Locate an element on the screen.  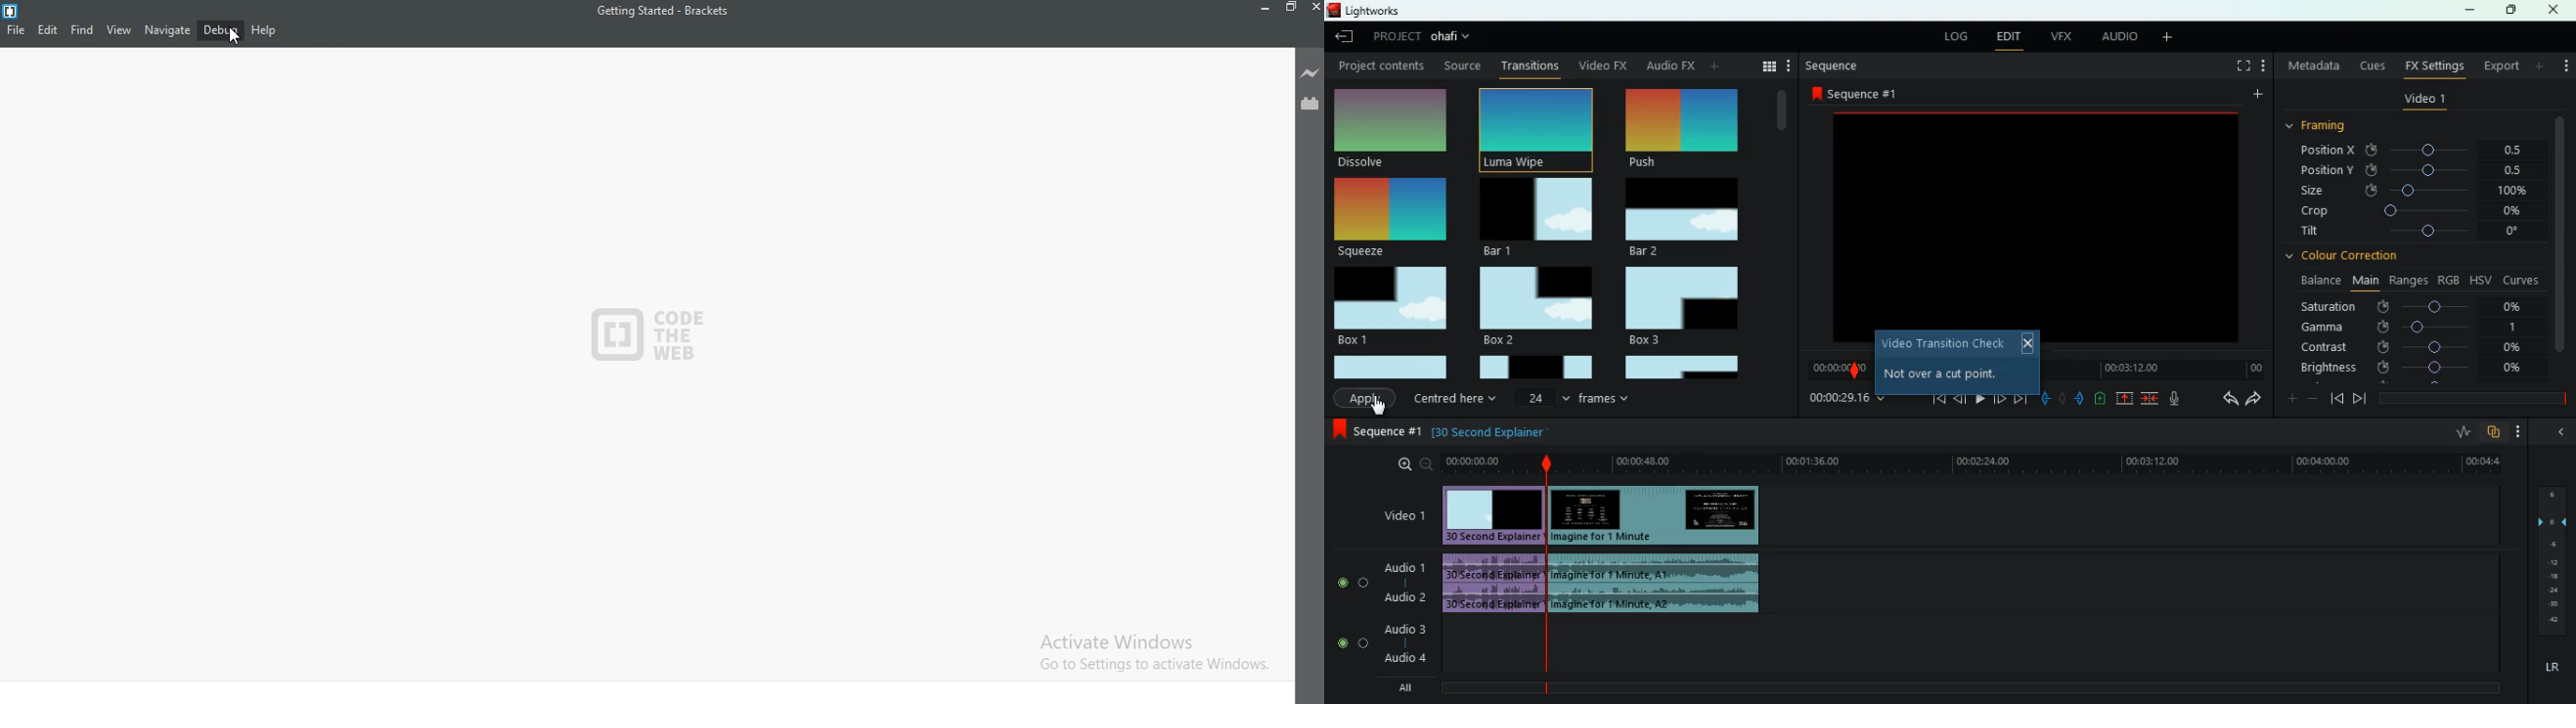
main is located at coordinates (2365, 279).